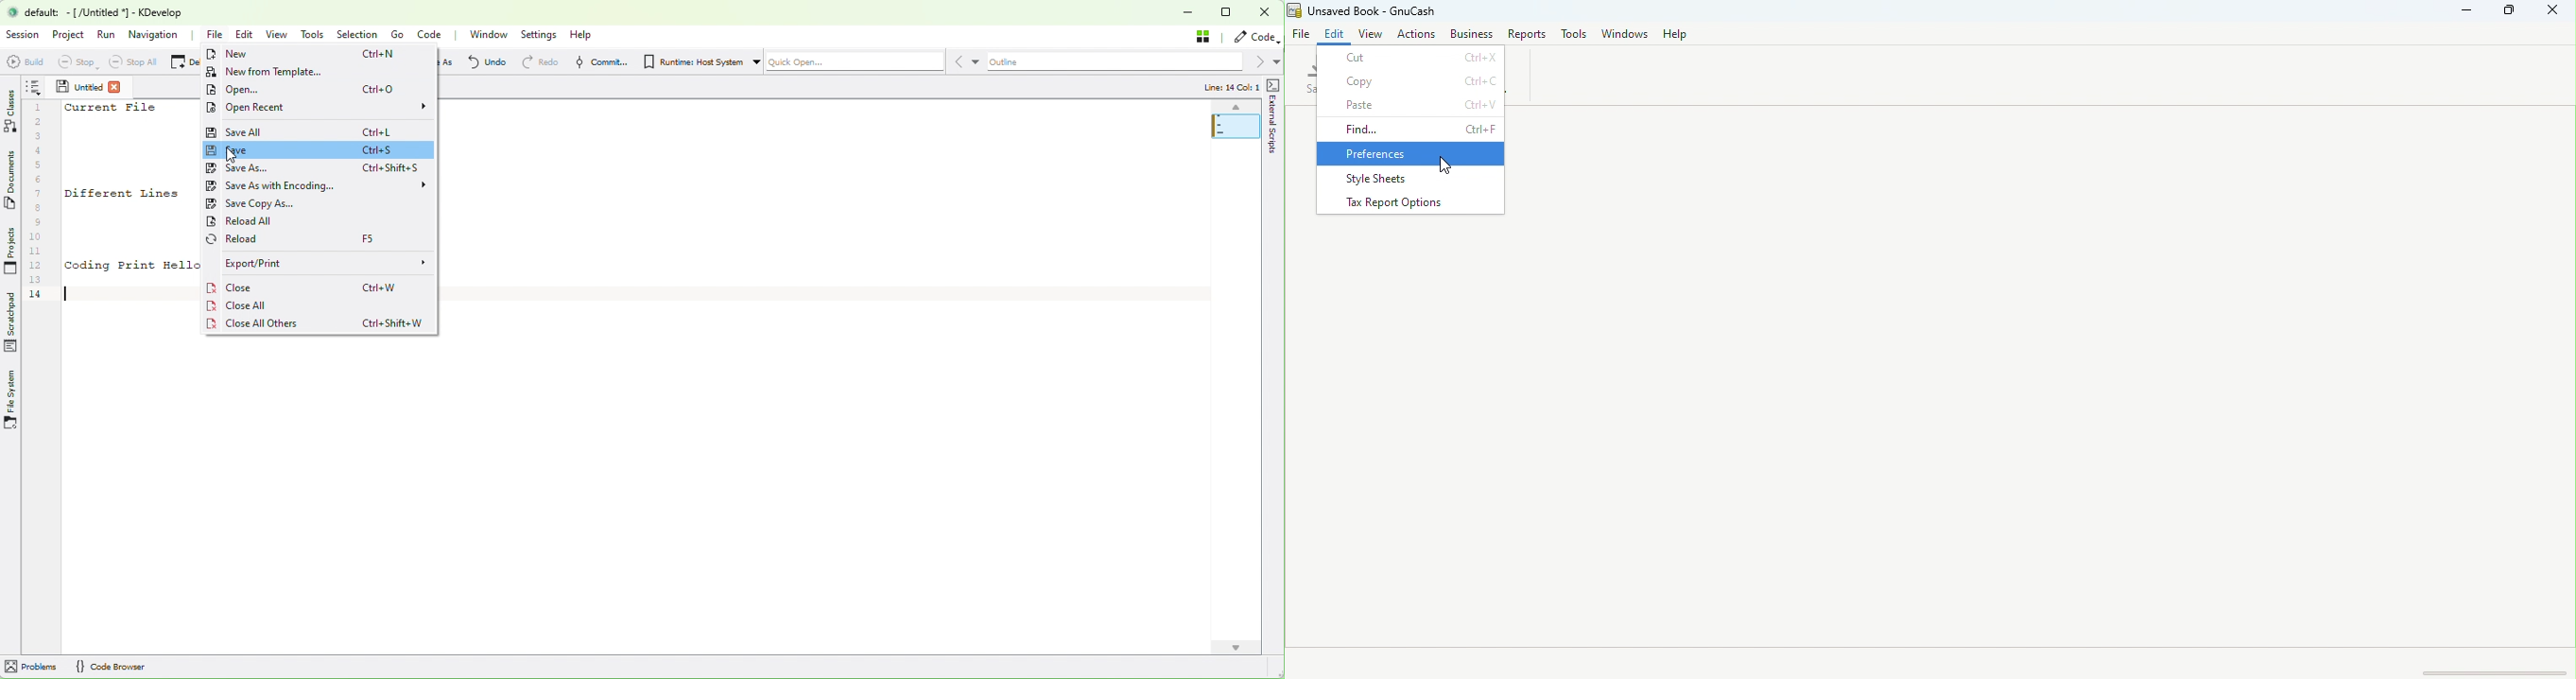 This screenshot has width=2576, height=700. Describe the element at coordinates (274, 324) in the screenshot. I see `Close all others` at that location.